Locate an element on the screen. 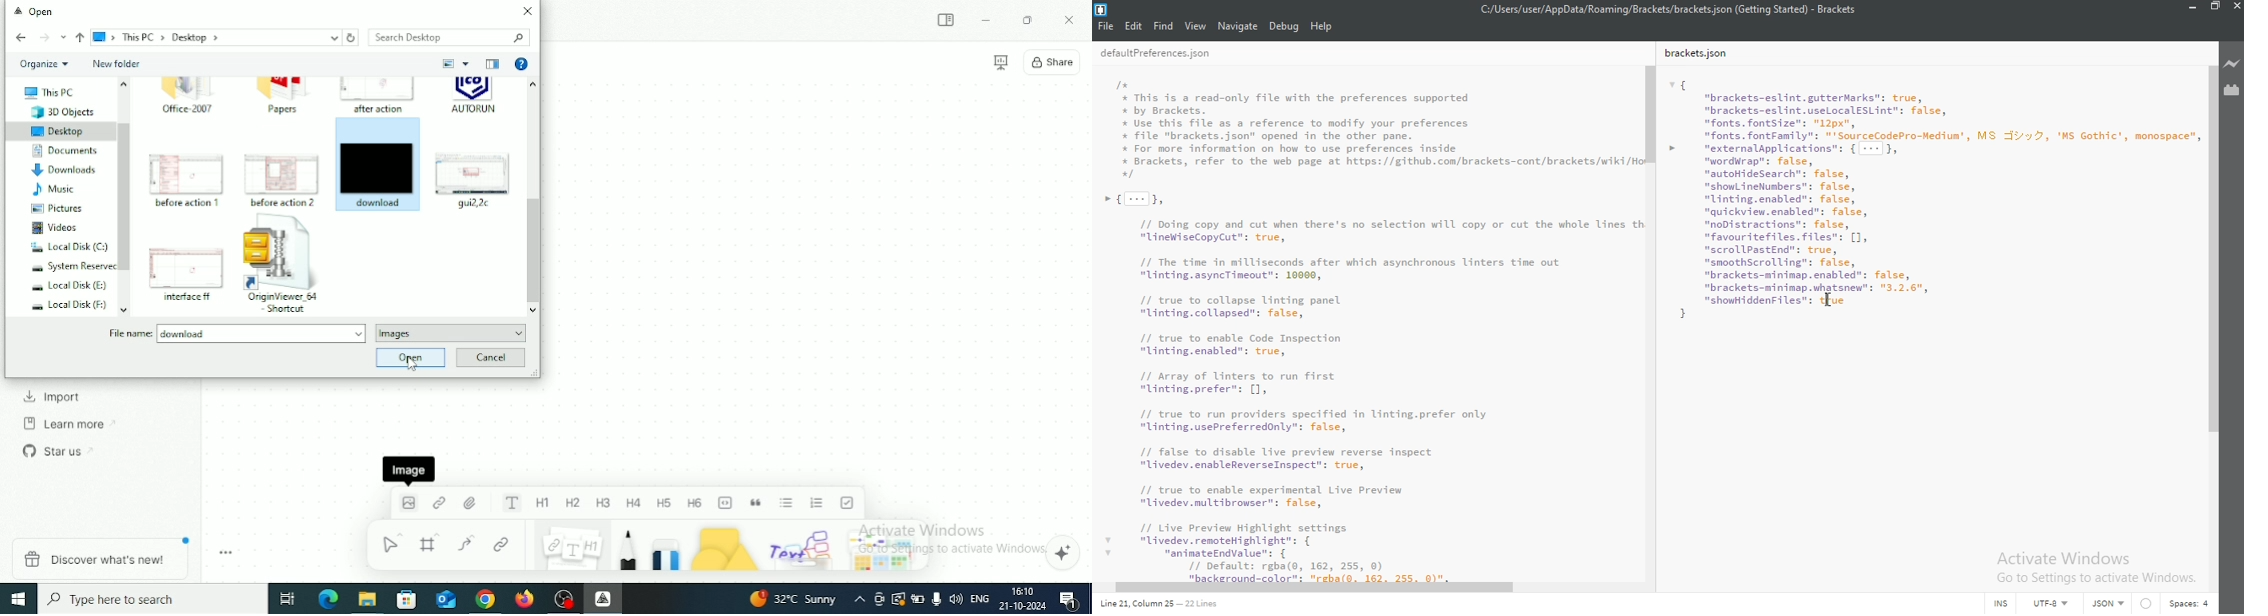 This screenshot has width=2268, height=616. Forward is located at coordinates (43, 38).